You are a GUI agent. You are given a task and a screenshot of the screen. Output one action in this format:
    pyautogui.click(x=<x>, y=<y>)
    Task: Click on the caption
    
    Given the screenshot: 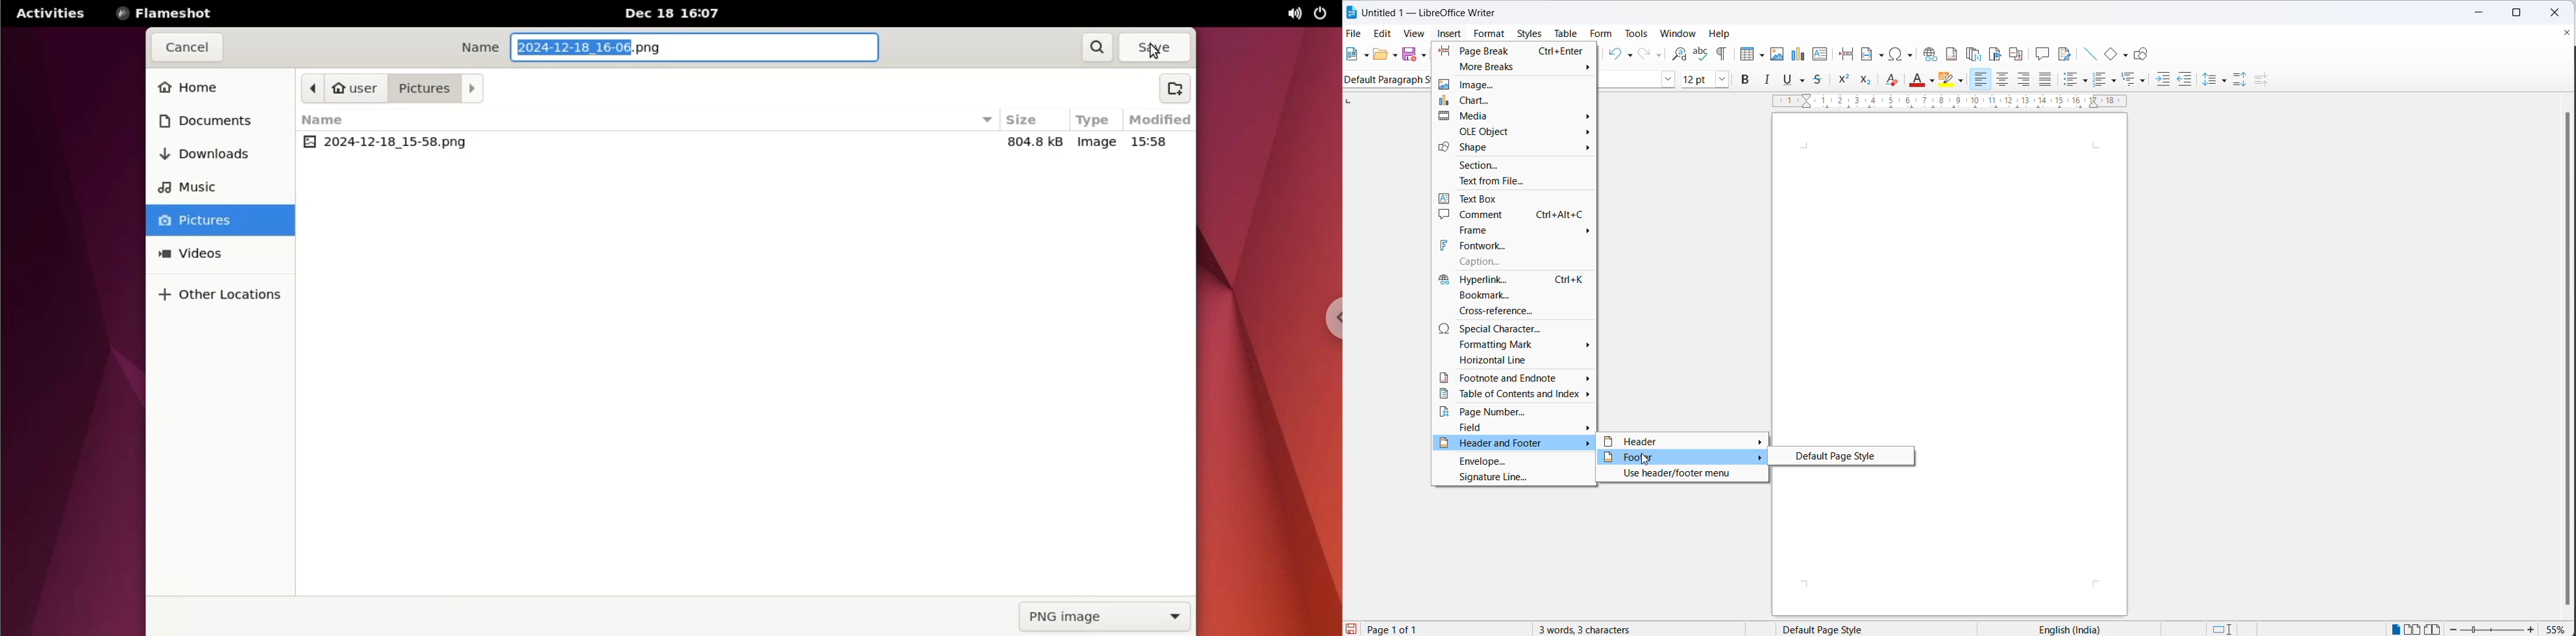 What is the action you would take?
    pyautogui.click(x=1517, y=263)
    